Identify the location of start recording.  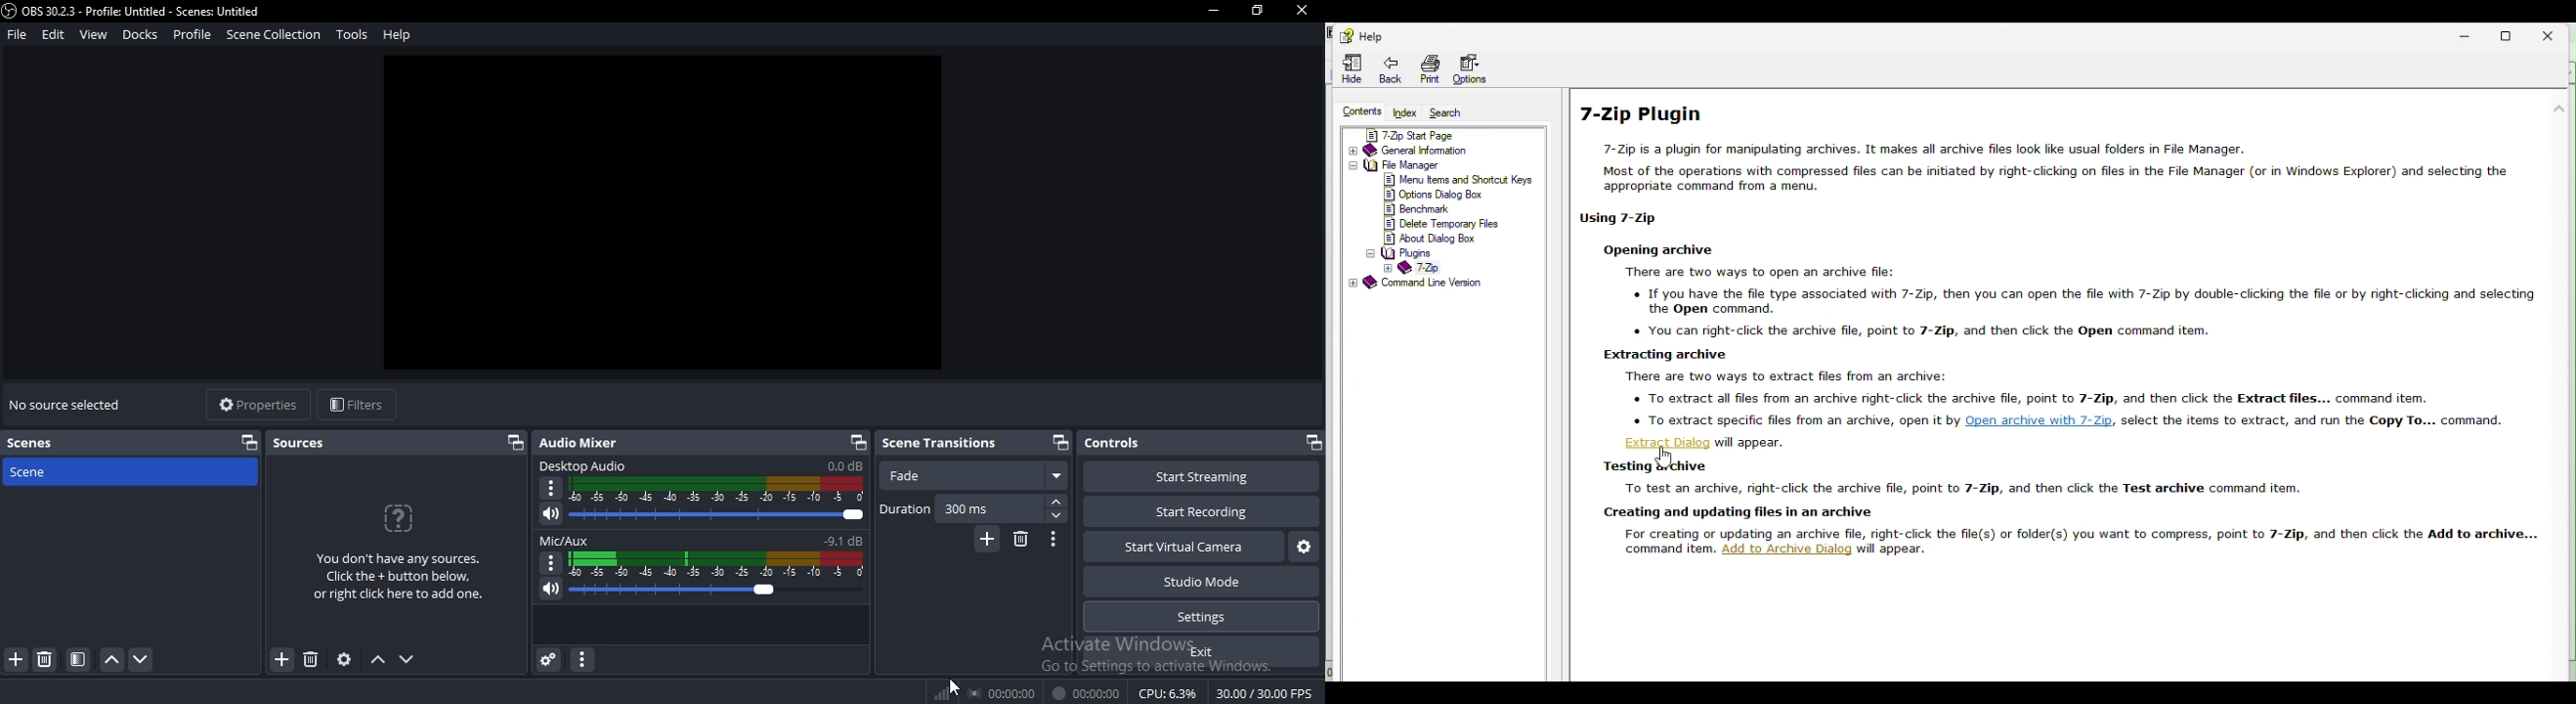
(1196, 510).